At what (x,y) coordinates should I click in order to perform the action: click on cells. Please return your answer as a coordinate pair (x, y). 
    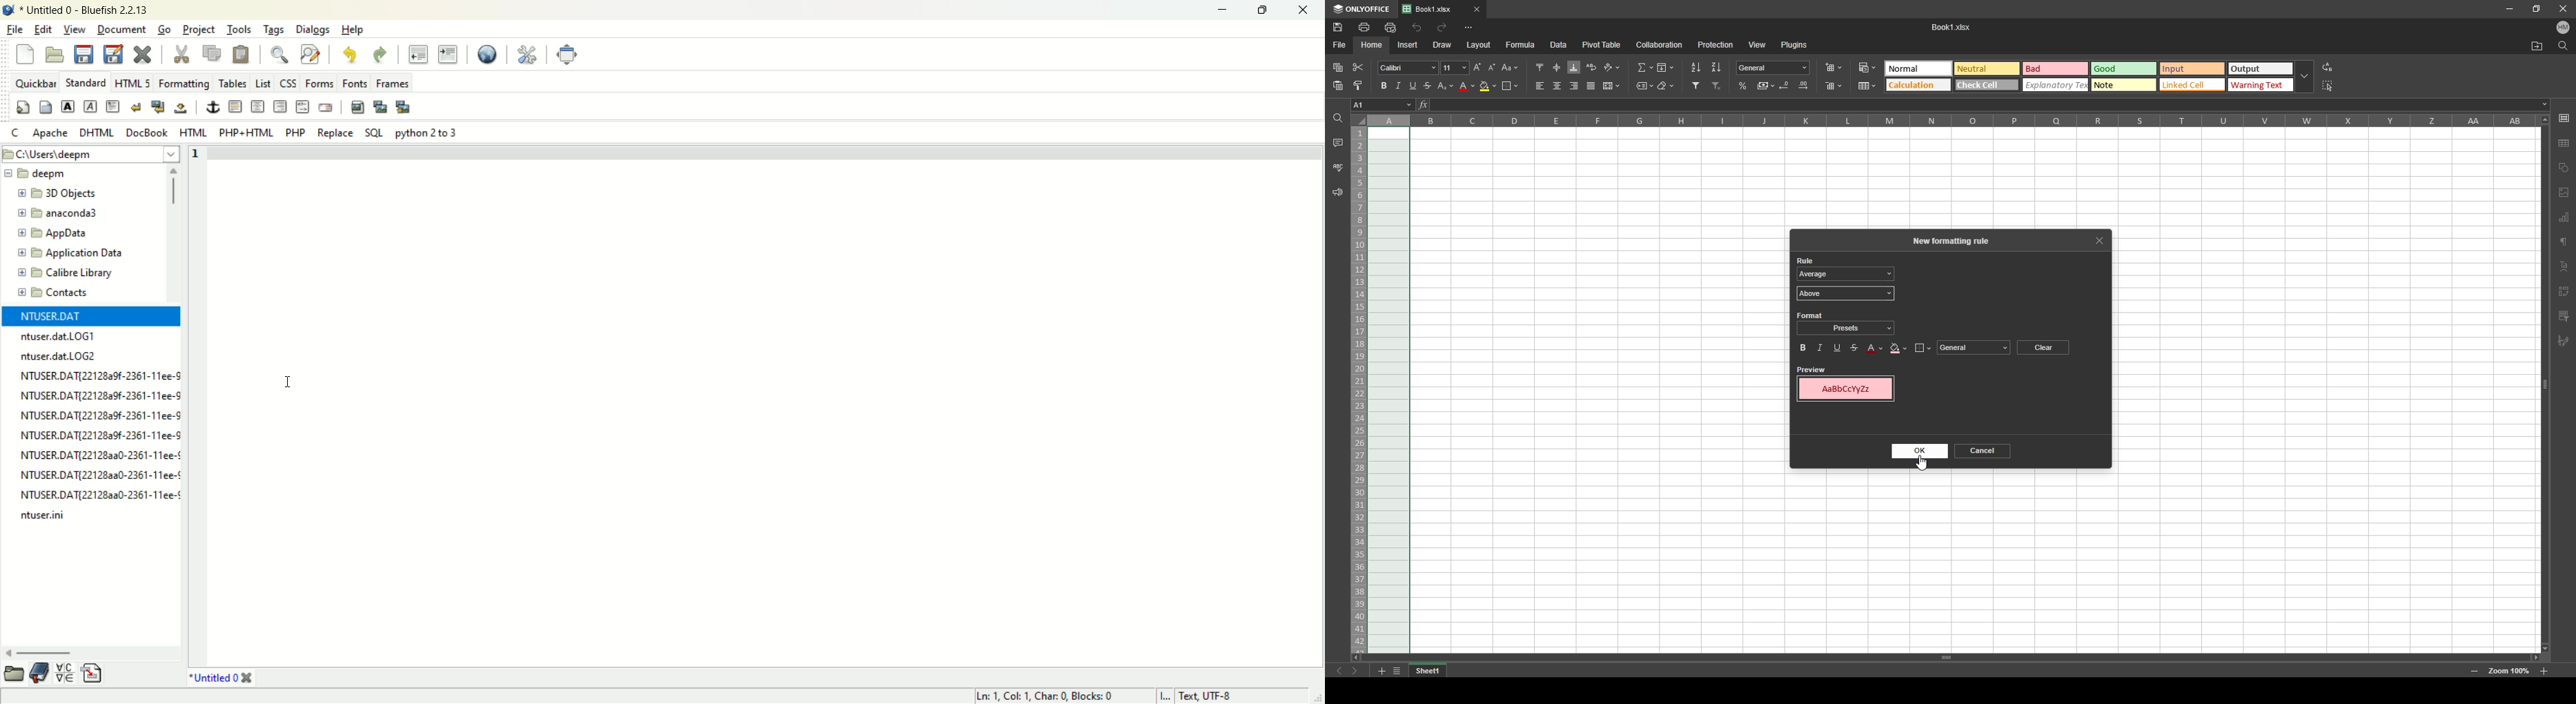
    Looking at the image, I should click on (2325, 351).